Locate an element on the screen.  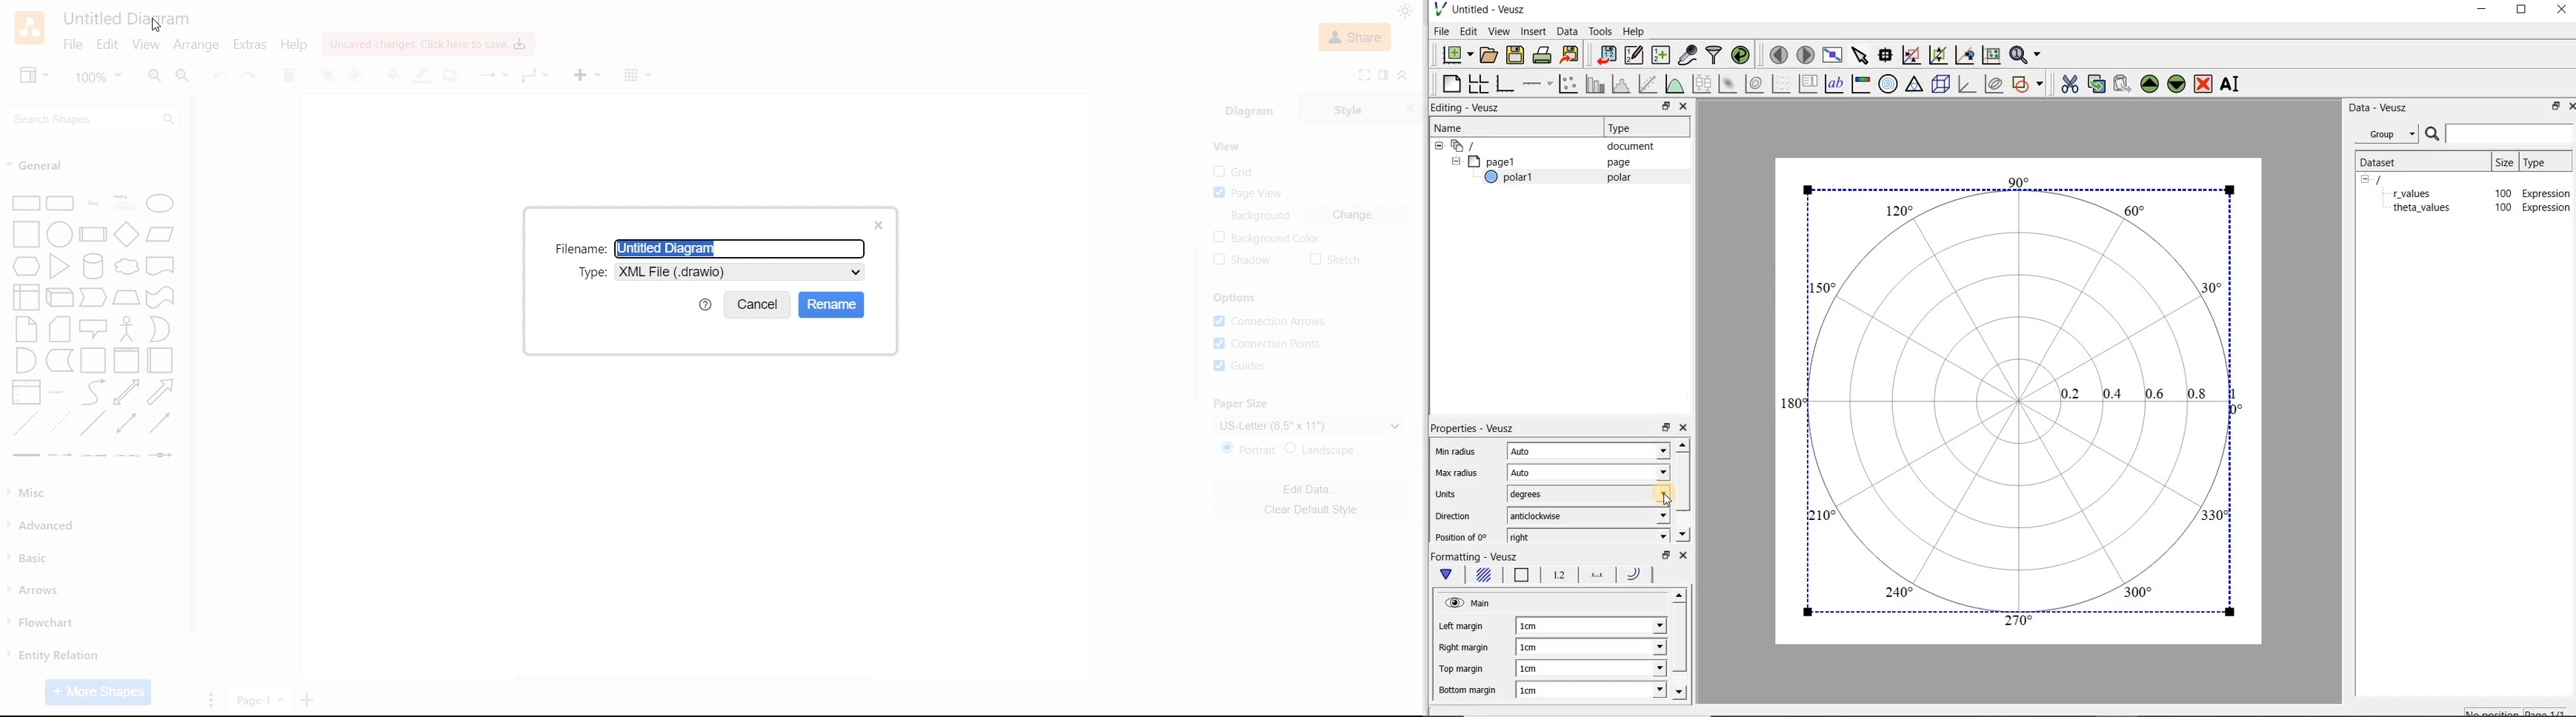
Rename  is located at coordinates (832, 304).